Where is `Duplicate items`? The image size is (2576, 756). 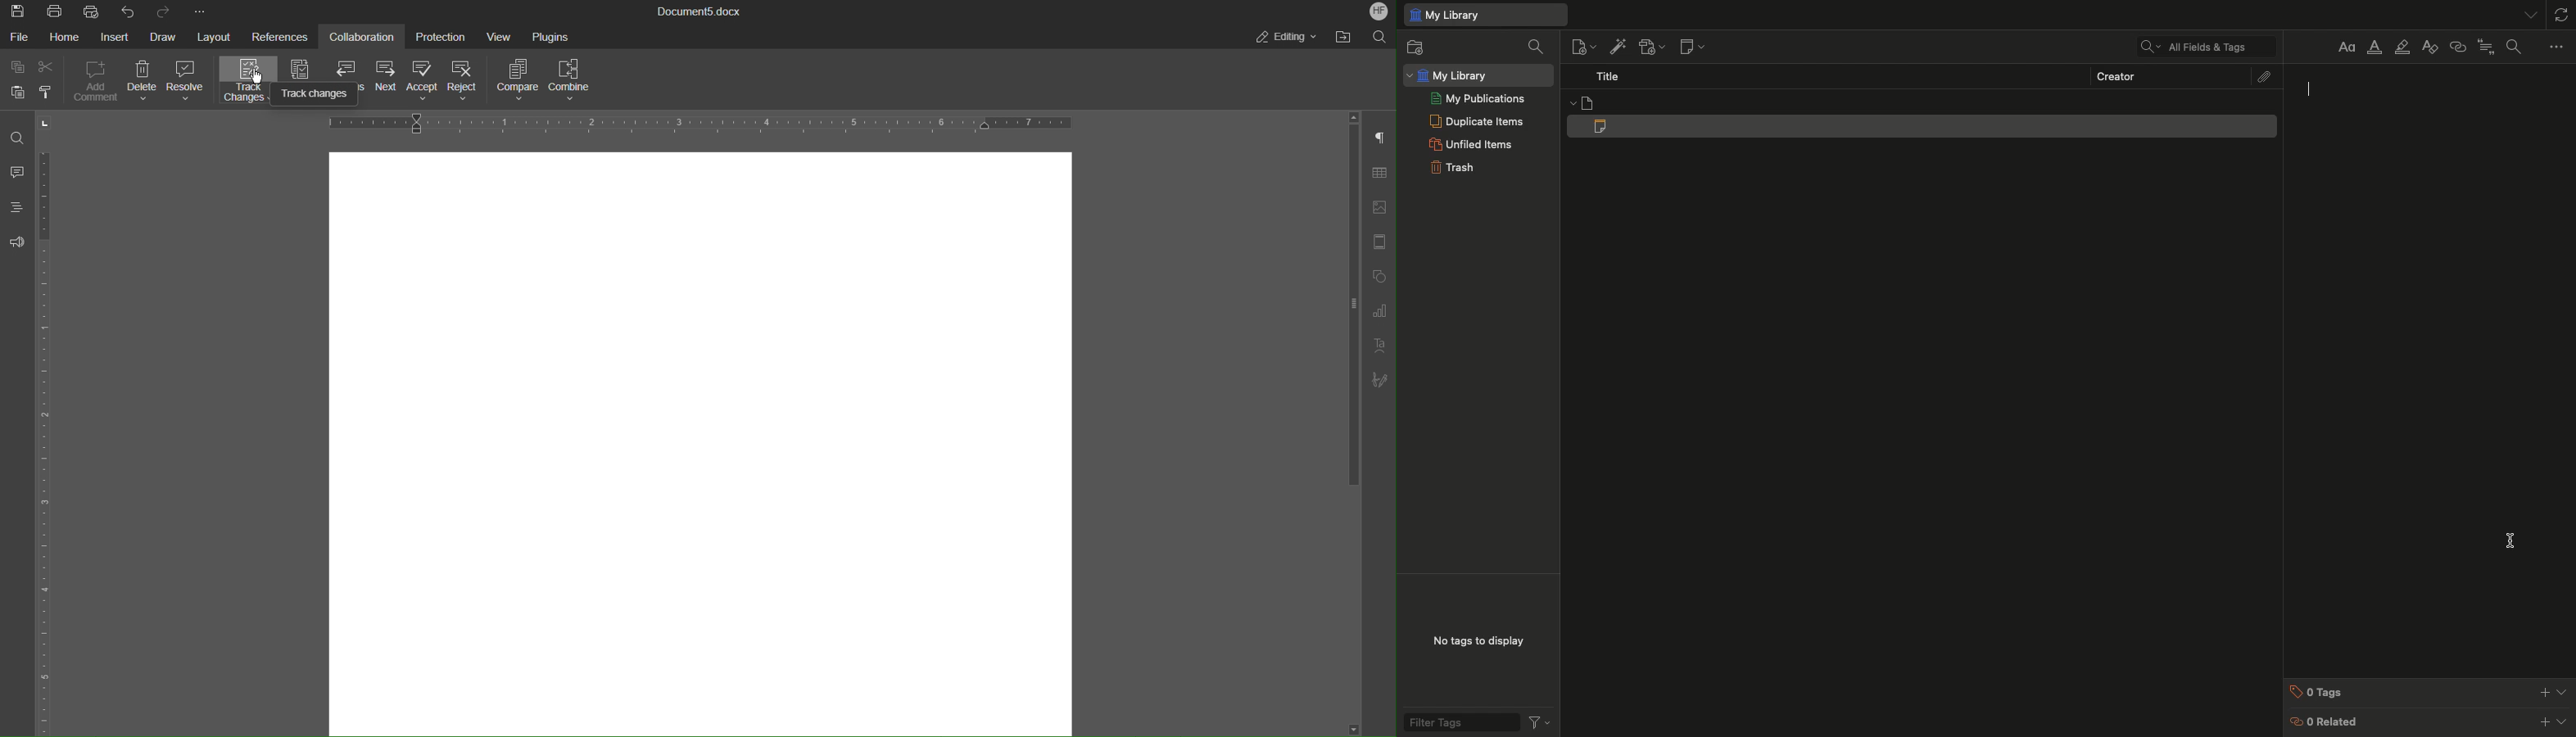
Duplicate items is located at coordinates (1477, 120).